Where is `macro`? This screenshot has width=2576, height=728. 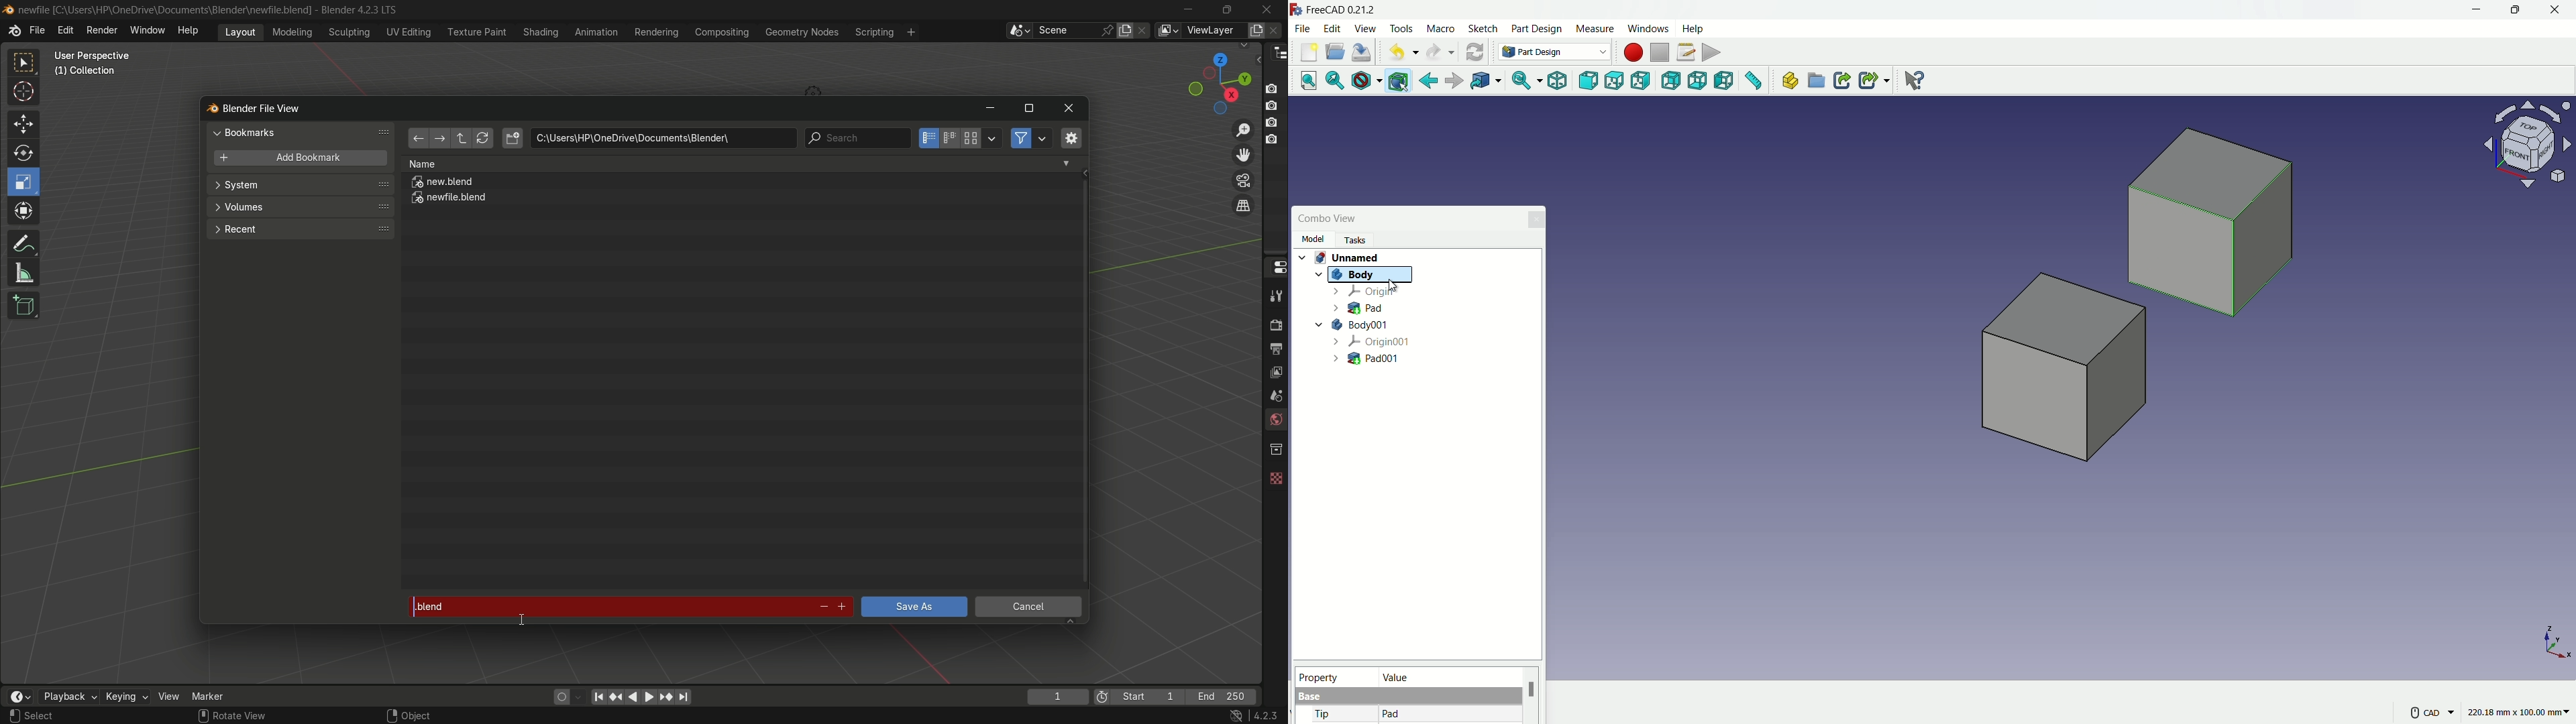 macro is located at coordinates (1442, 29).